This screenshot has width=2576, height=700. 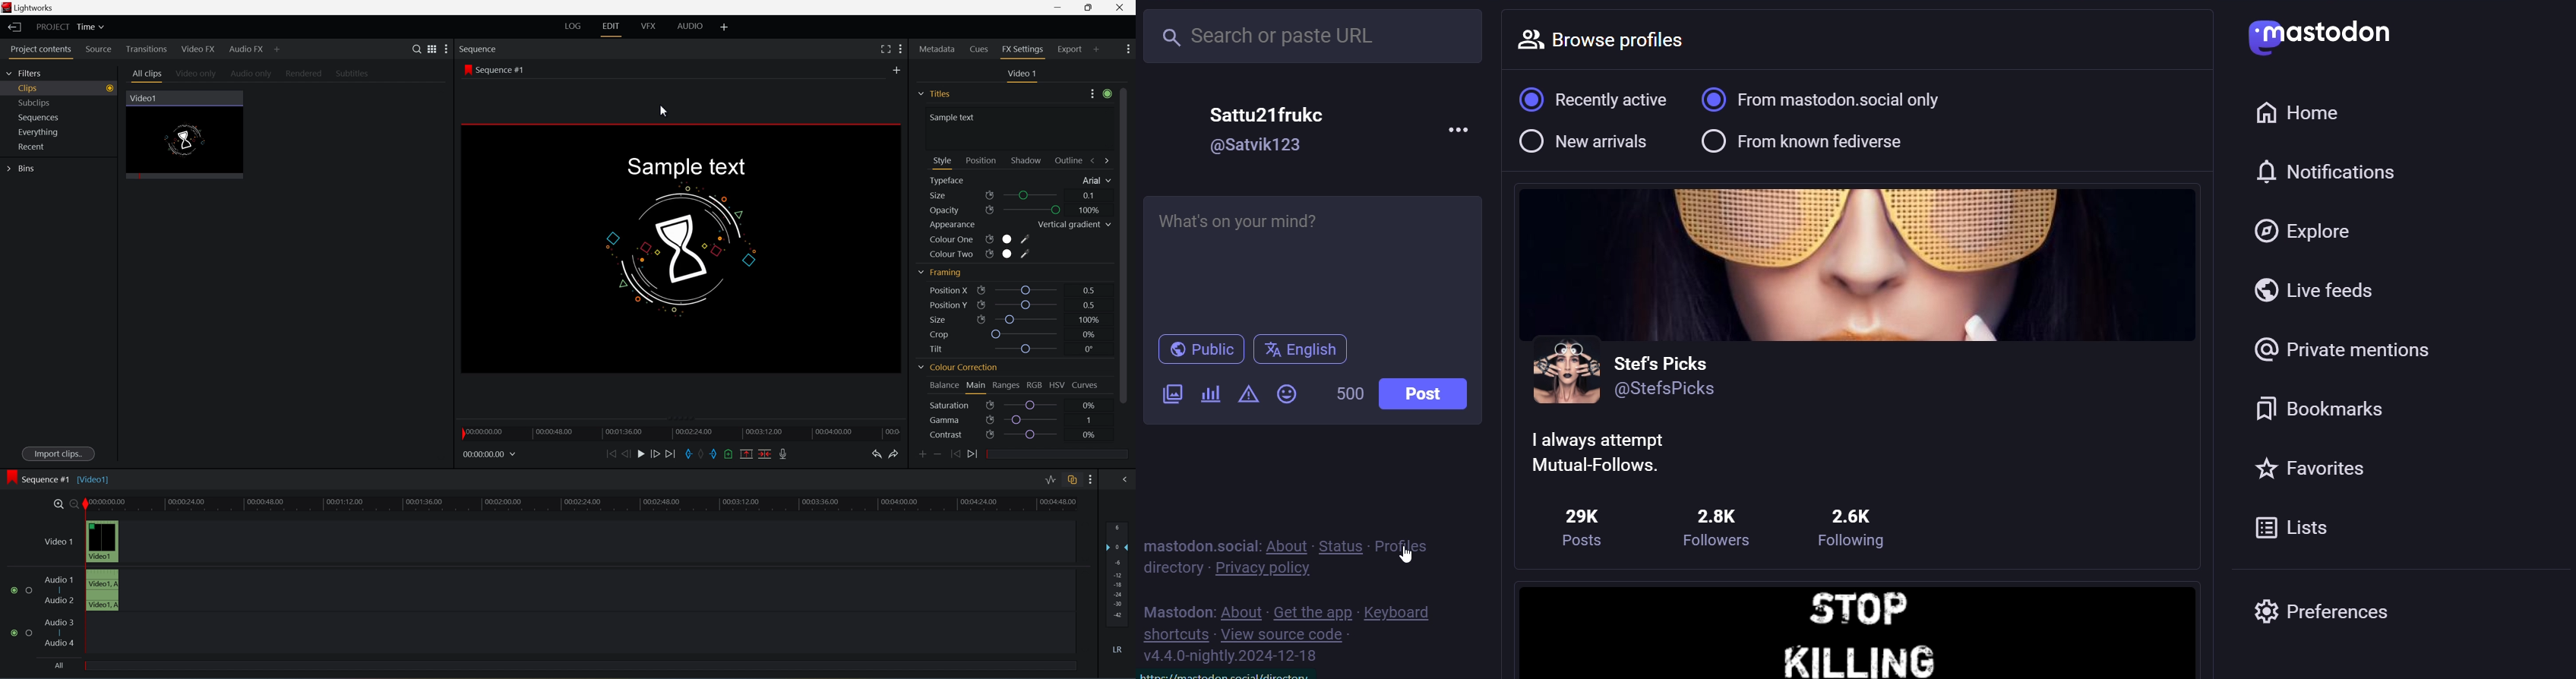 I want to click on colour correction, so click(x=957, y=369).